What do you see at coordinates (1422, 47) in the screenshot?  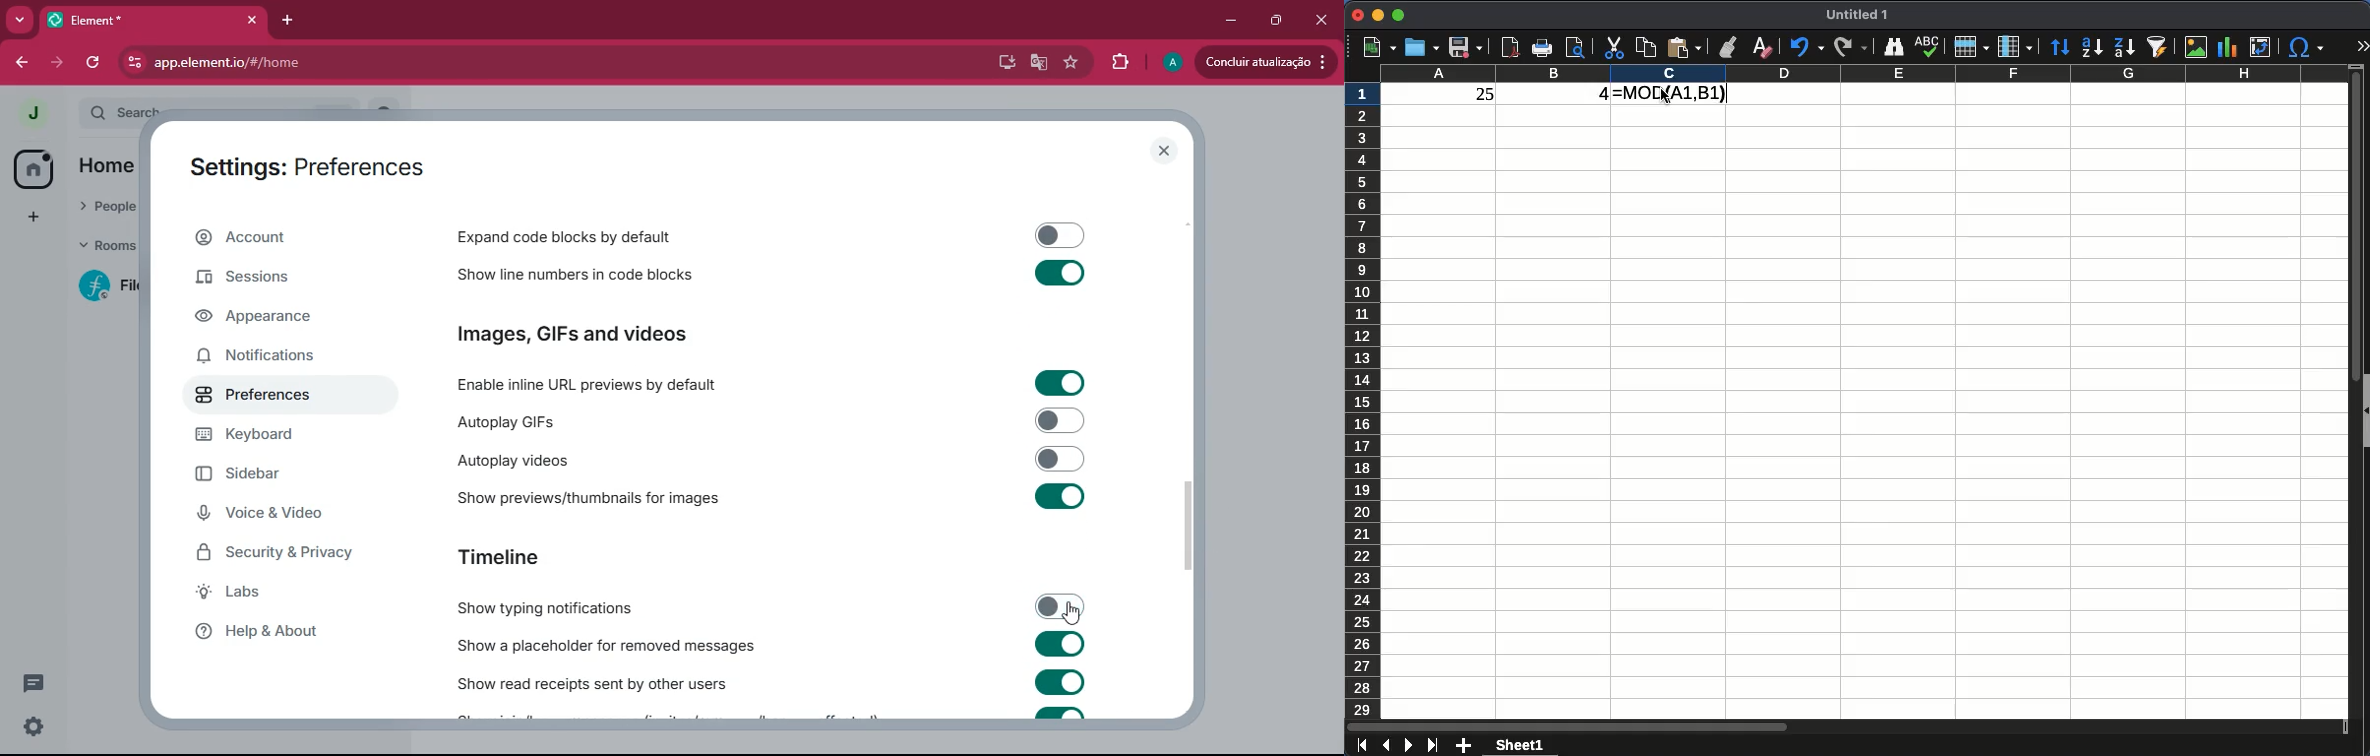 I see `open` at bounding box center [1422, 47].